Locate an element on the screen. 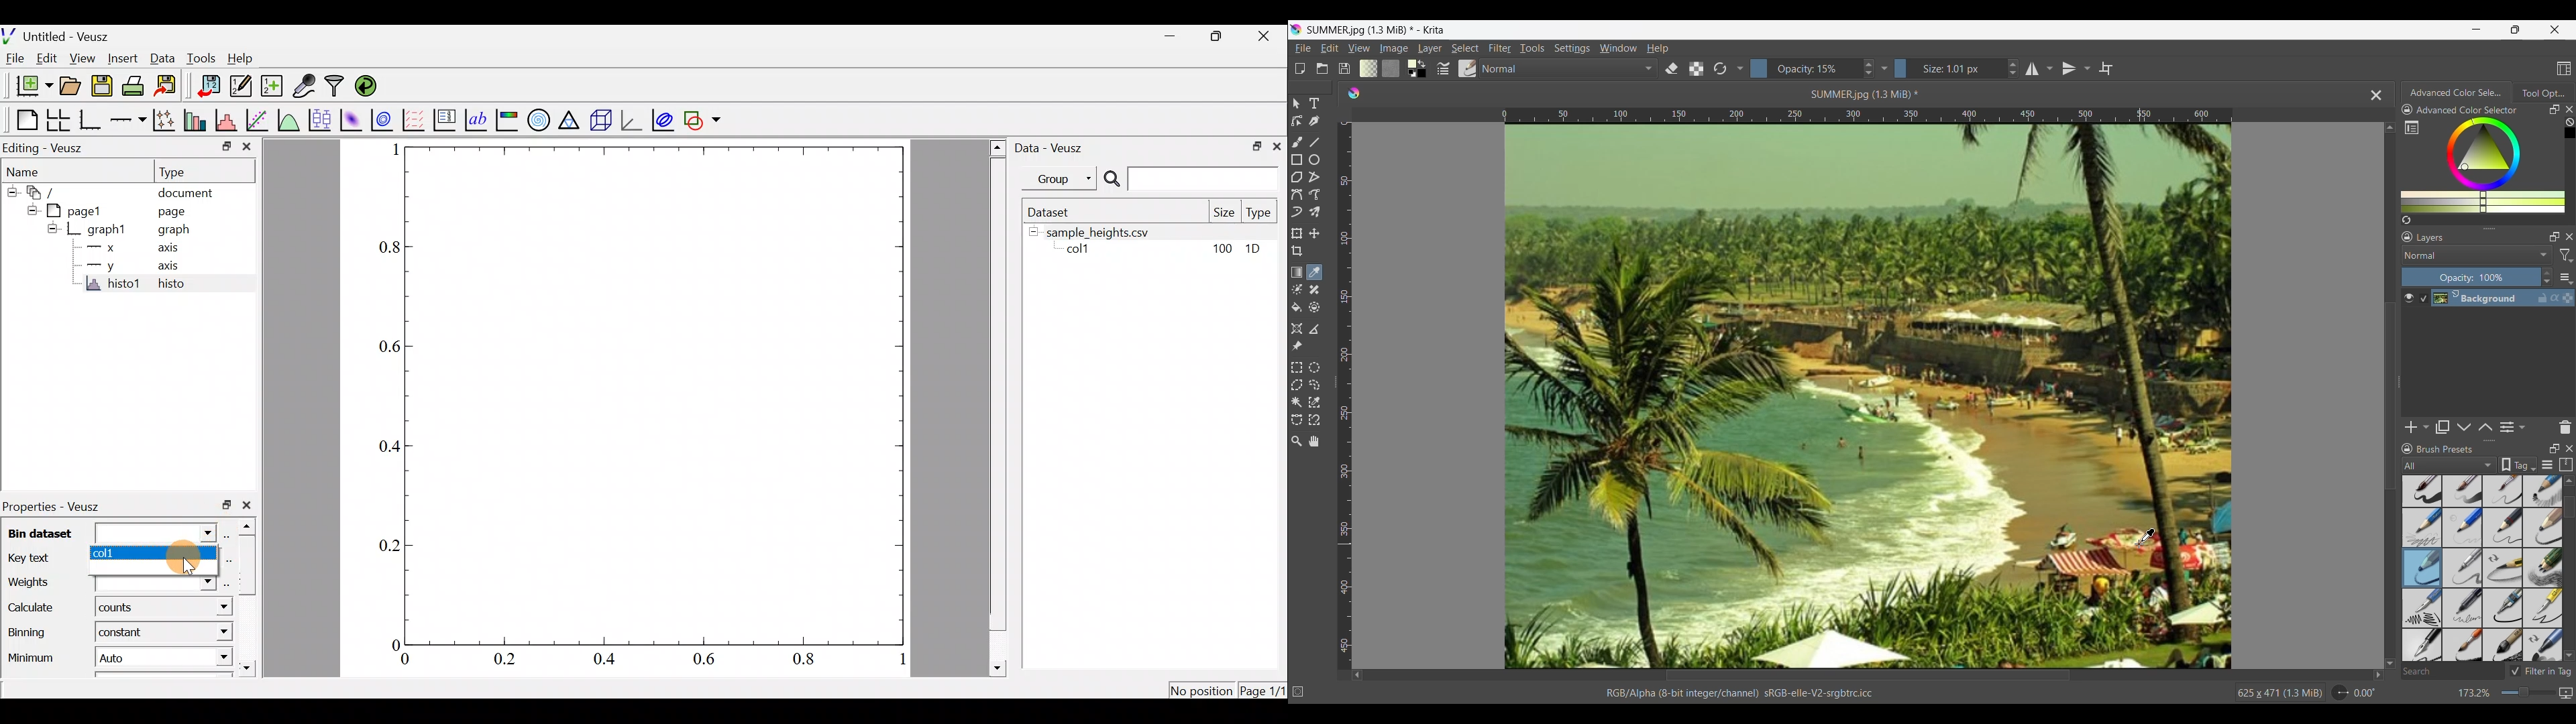  Close tab is located at coordinates (2377, 95).